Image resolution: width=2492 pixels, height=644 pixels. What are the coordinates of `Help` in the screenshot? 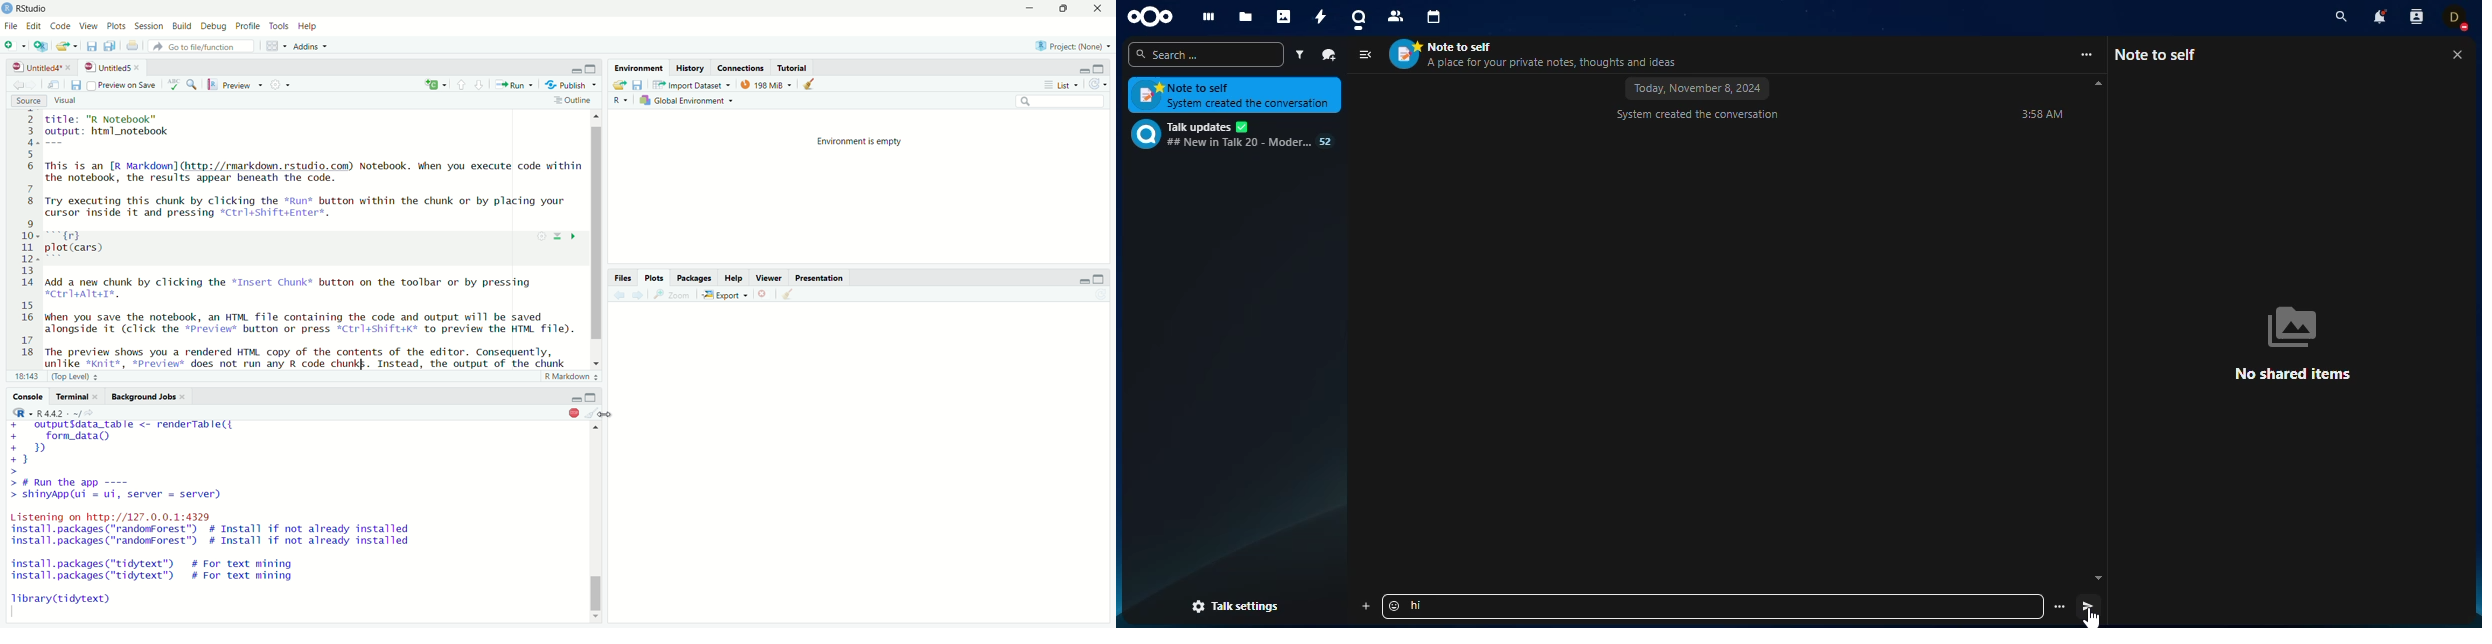 It's located at (309, 27).